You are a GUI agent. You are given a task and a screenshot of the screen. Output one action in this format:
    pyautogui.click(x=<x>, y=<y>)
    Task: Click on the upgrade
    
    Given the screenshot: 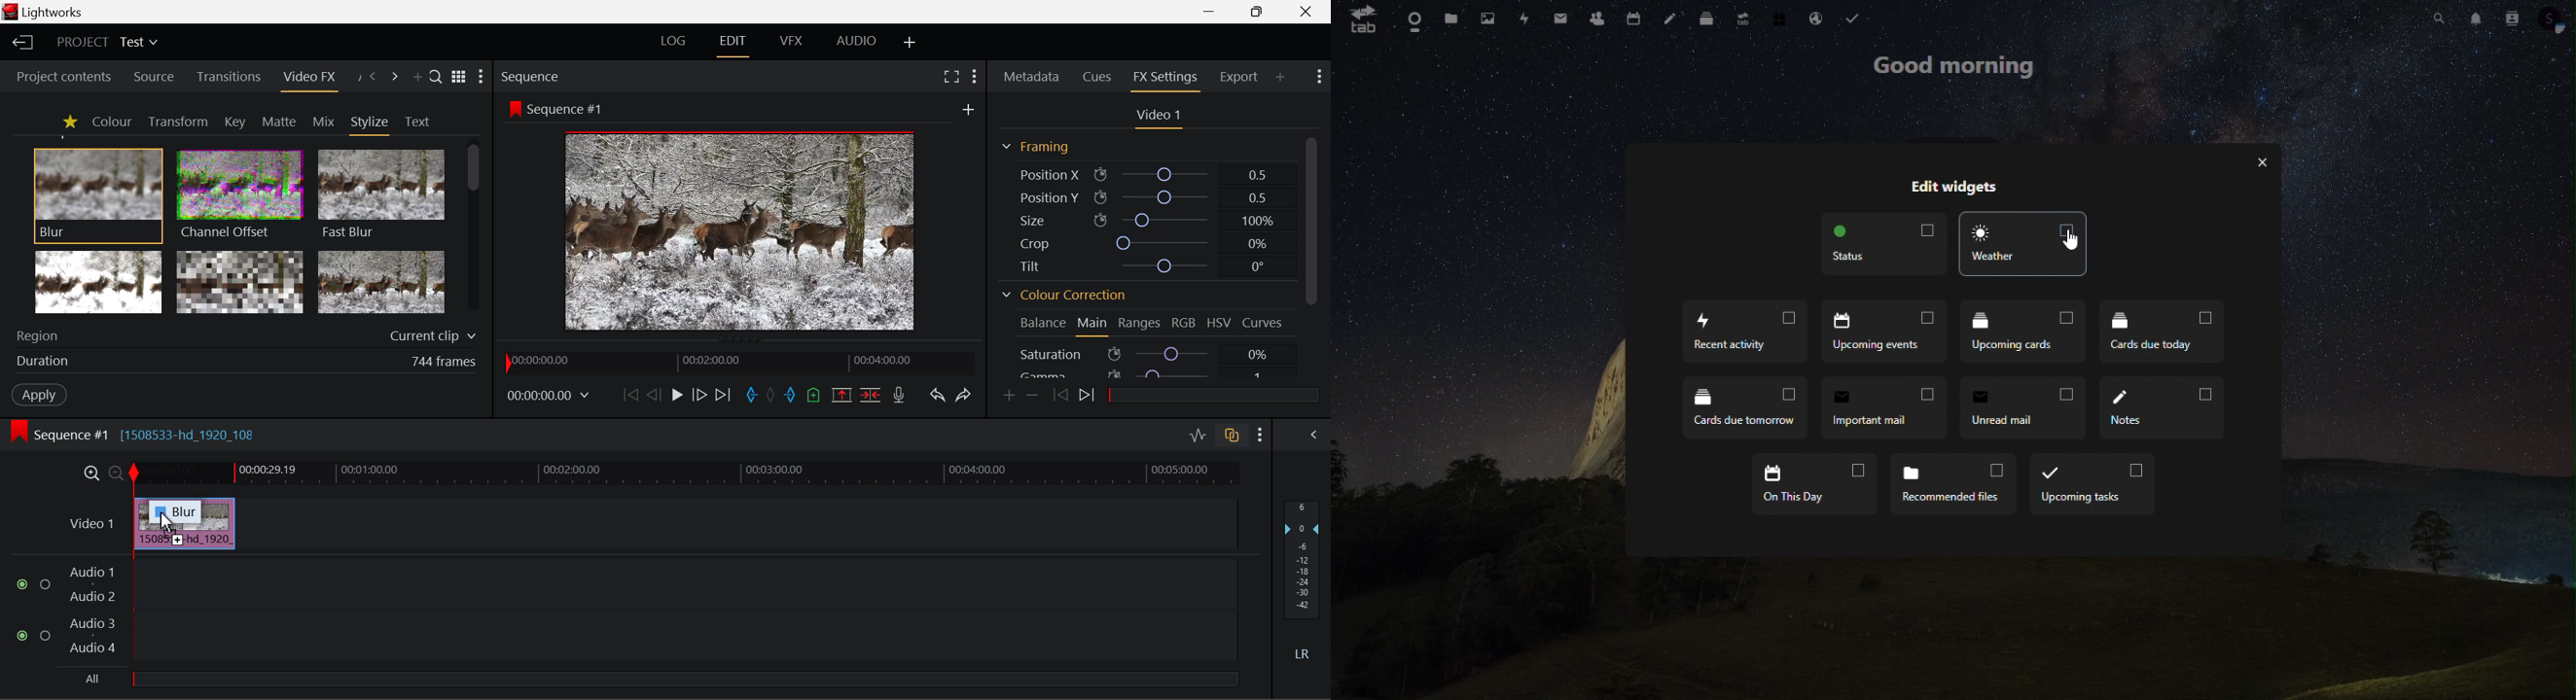 What is the action you would take?
    pyautogui.click(x=1747, y=20)
    